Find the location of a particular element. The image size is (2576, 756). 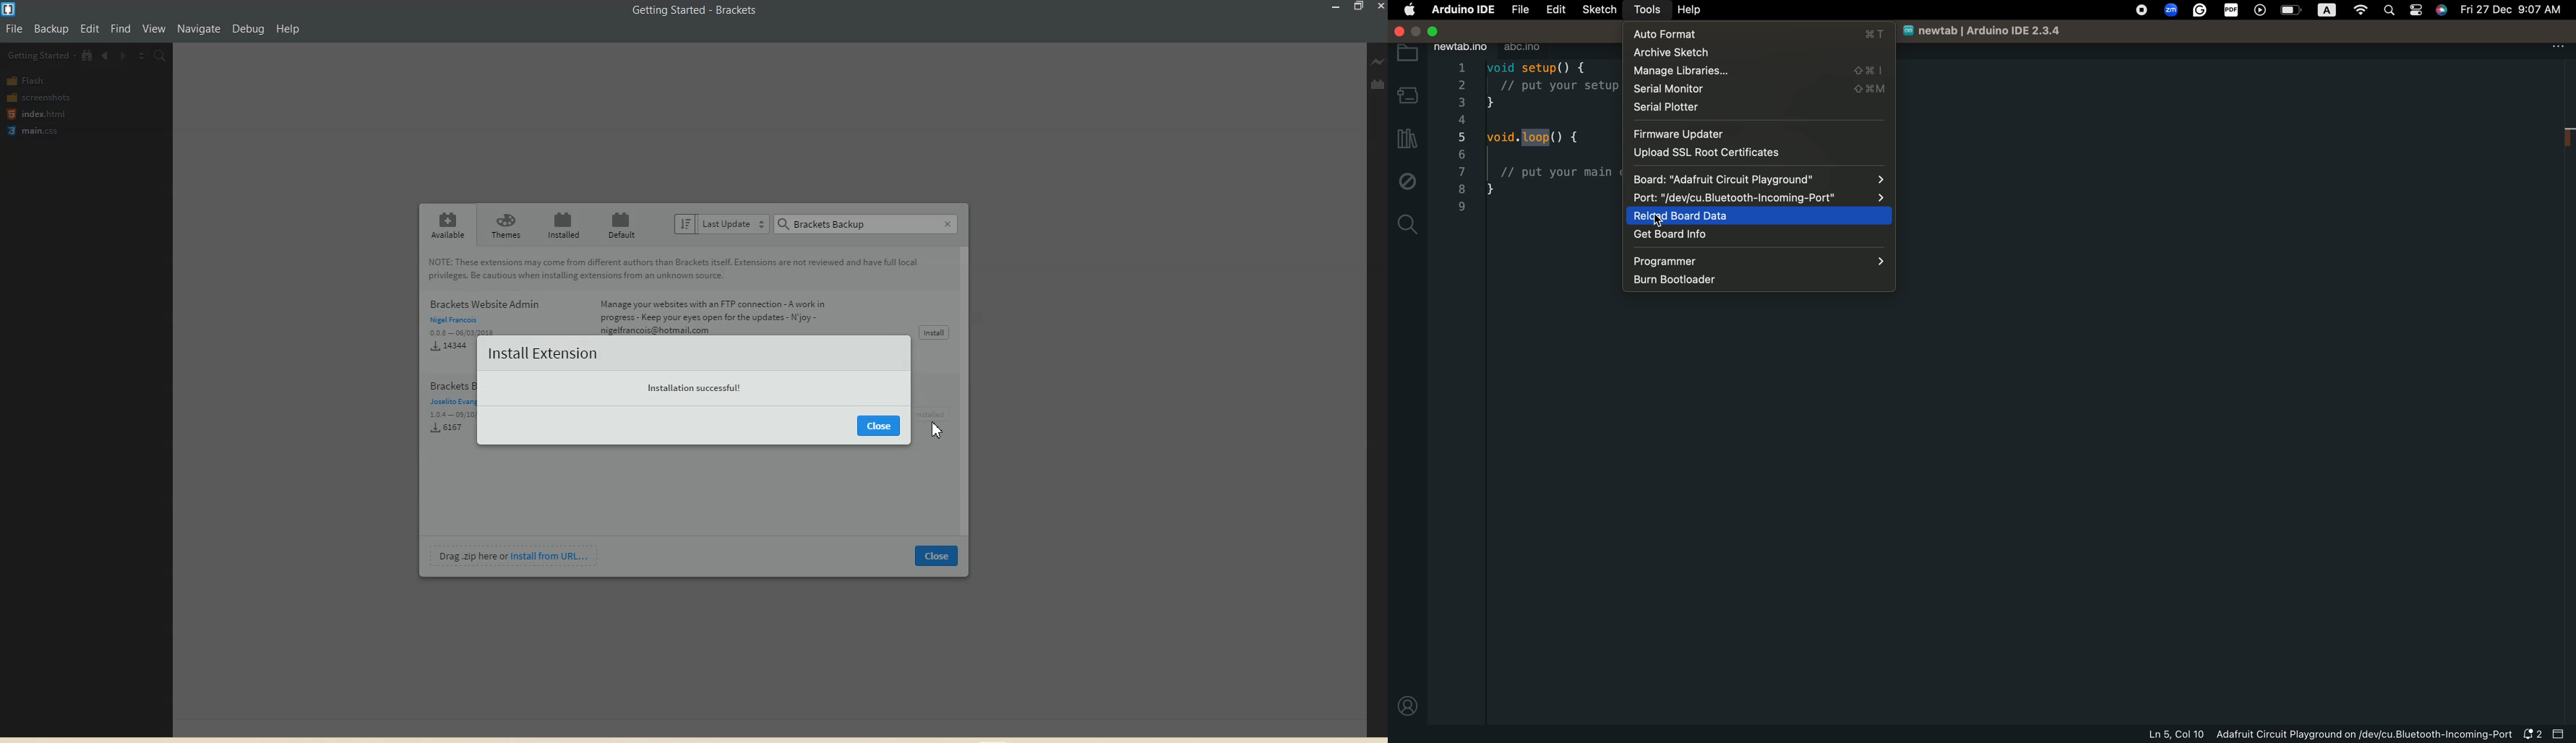

maximize is located at coordinates (1433, 31).